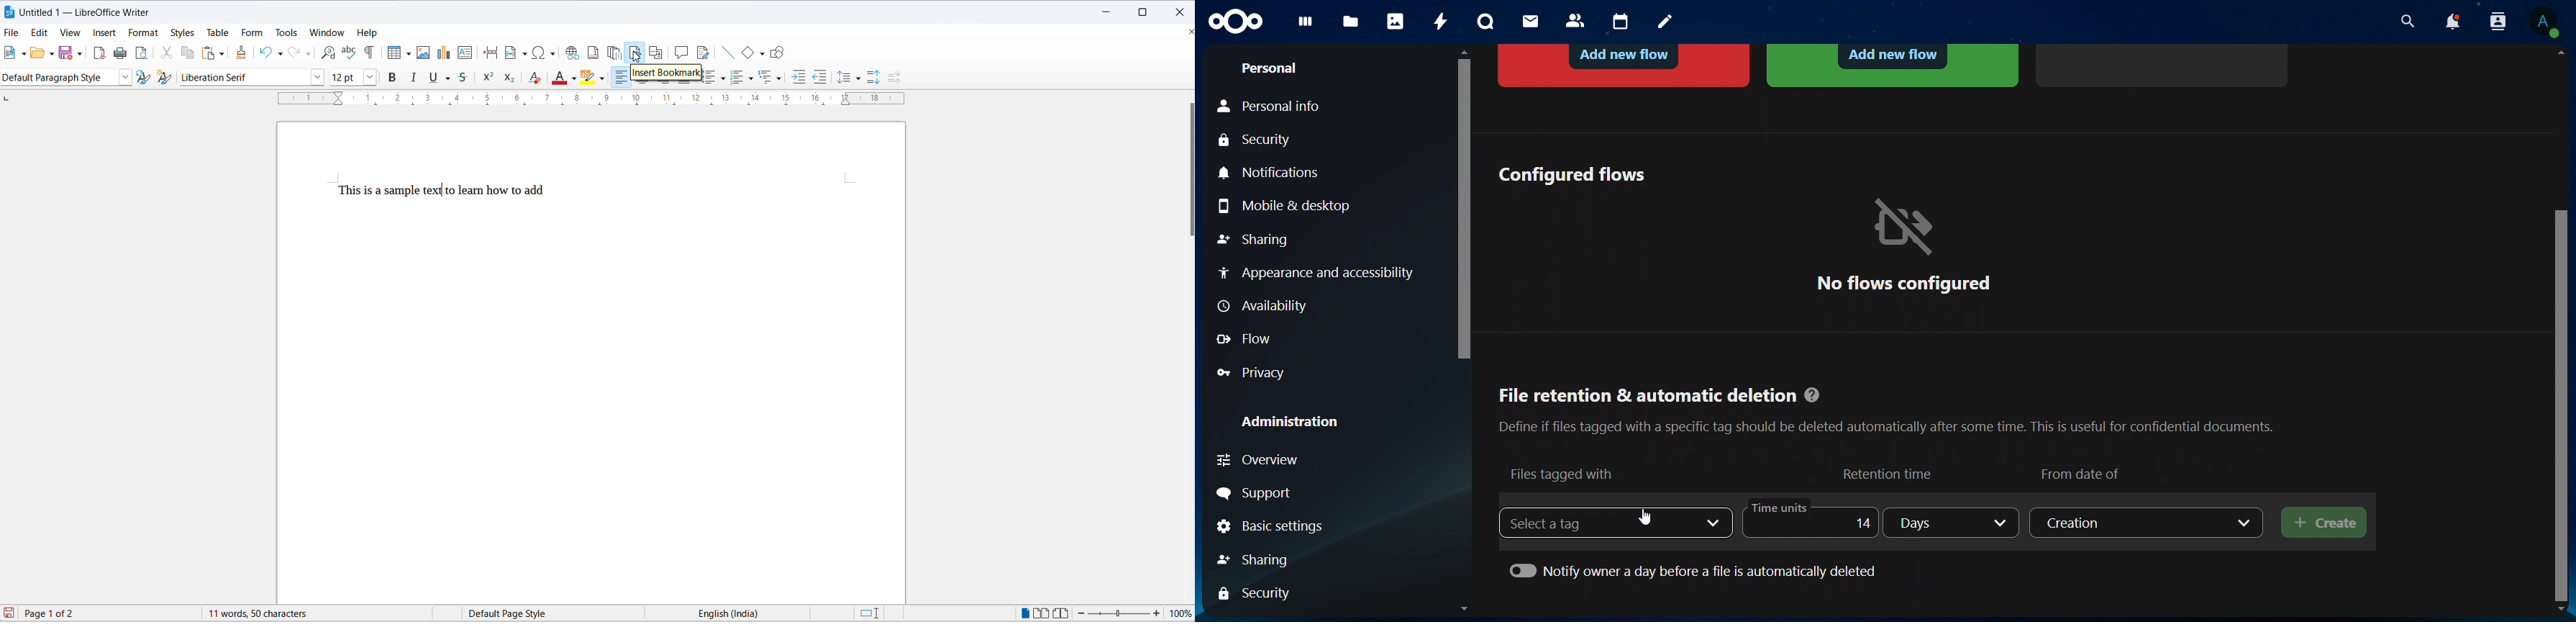 The image size is (2576, 644). What do you see at coordinates (243, 50) in the screenshot?
I see `clone formatting` at bounding box center [243, 50].